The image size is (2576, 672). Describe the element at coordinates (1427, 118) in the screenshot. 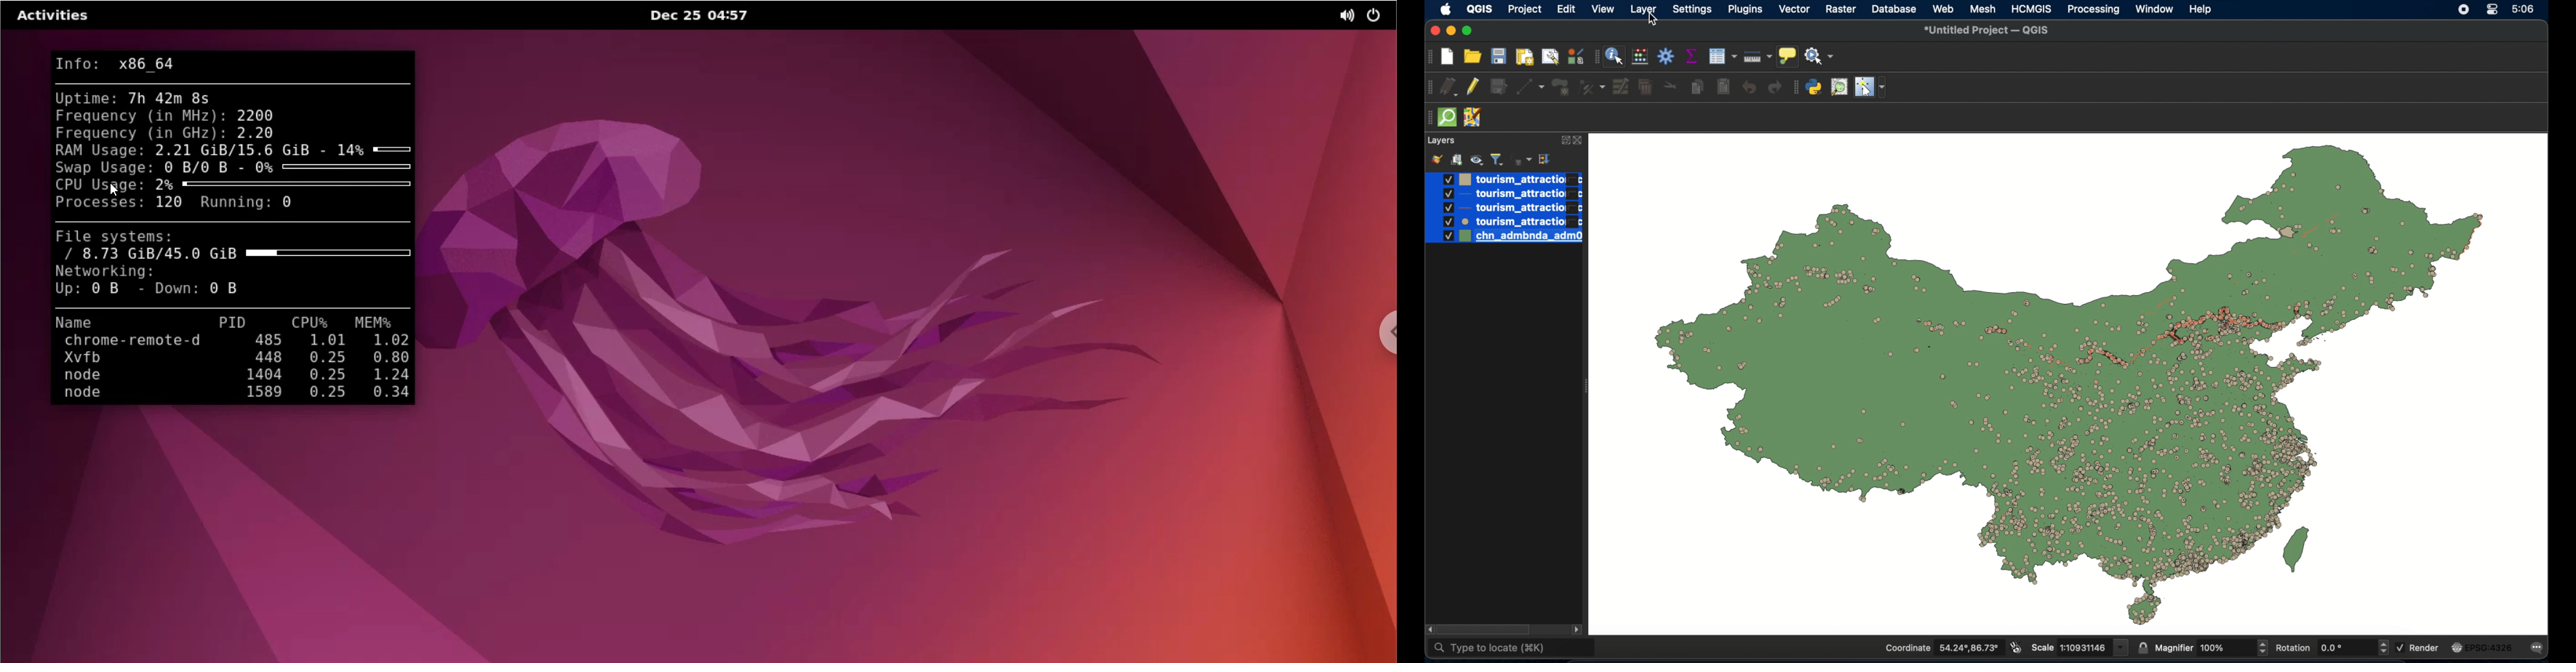

I see `drag handle` at that location.